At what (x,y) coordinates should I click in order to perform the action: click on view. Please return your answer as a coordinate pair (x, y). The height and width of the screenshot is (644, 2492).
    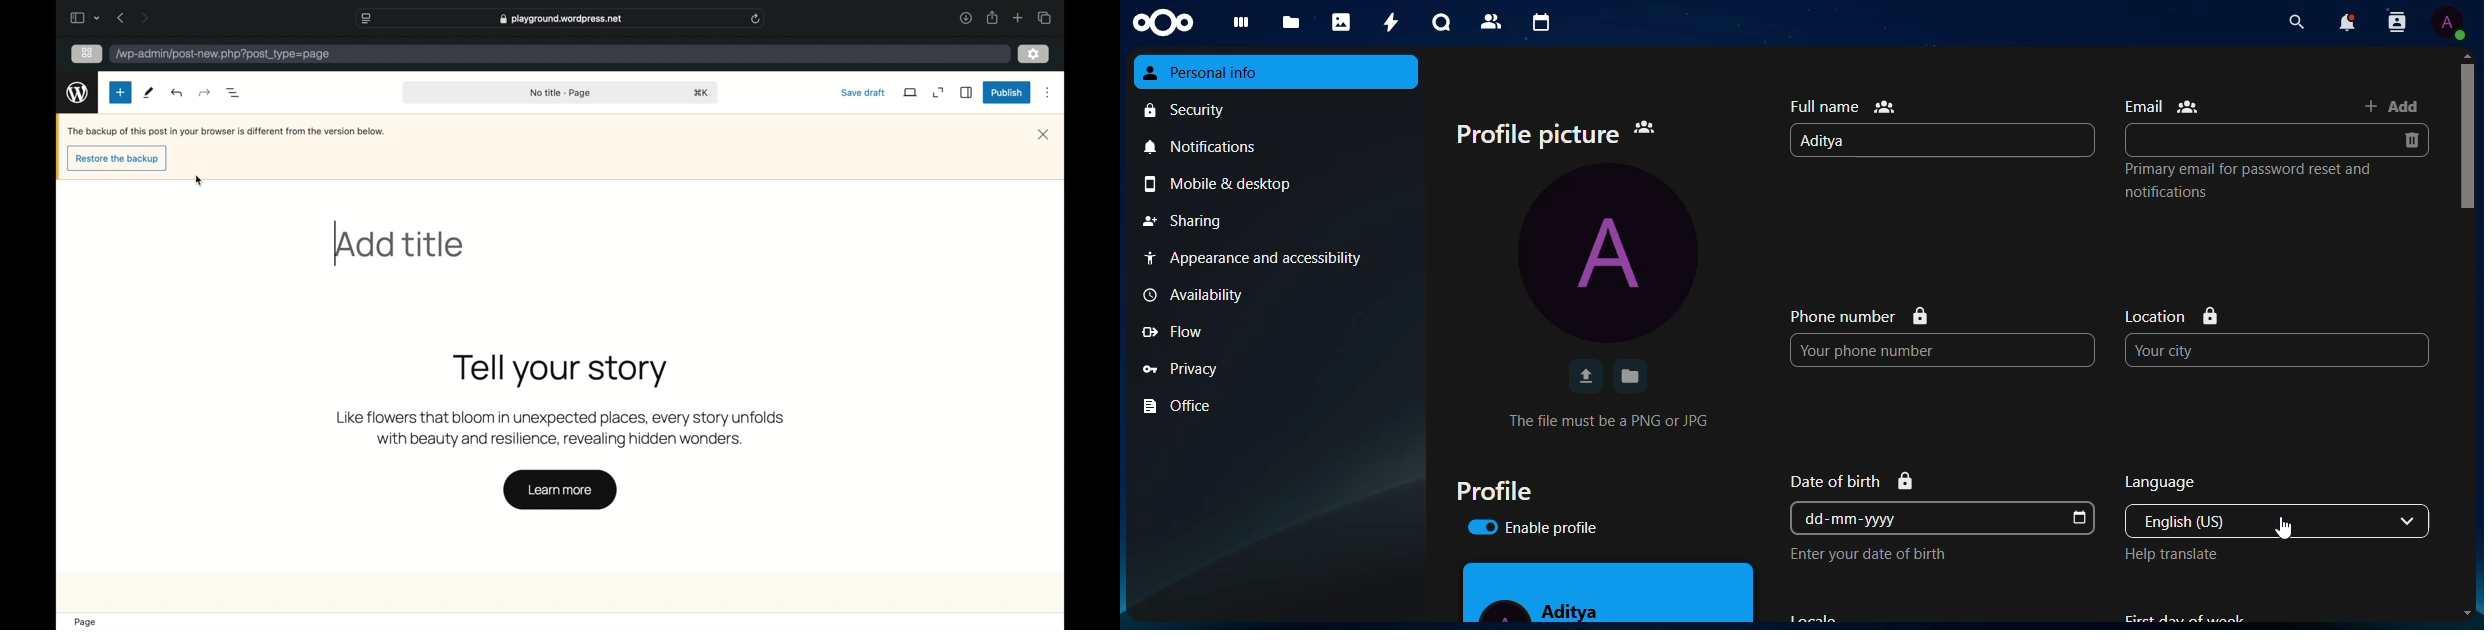
    Looking at the image, I should click on (911, 93).